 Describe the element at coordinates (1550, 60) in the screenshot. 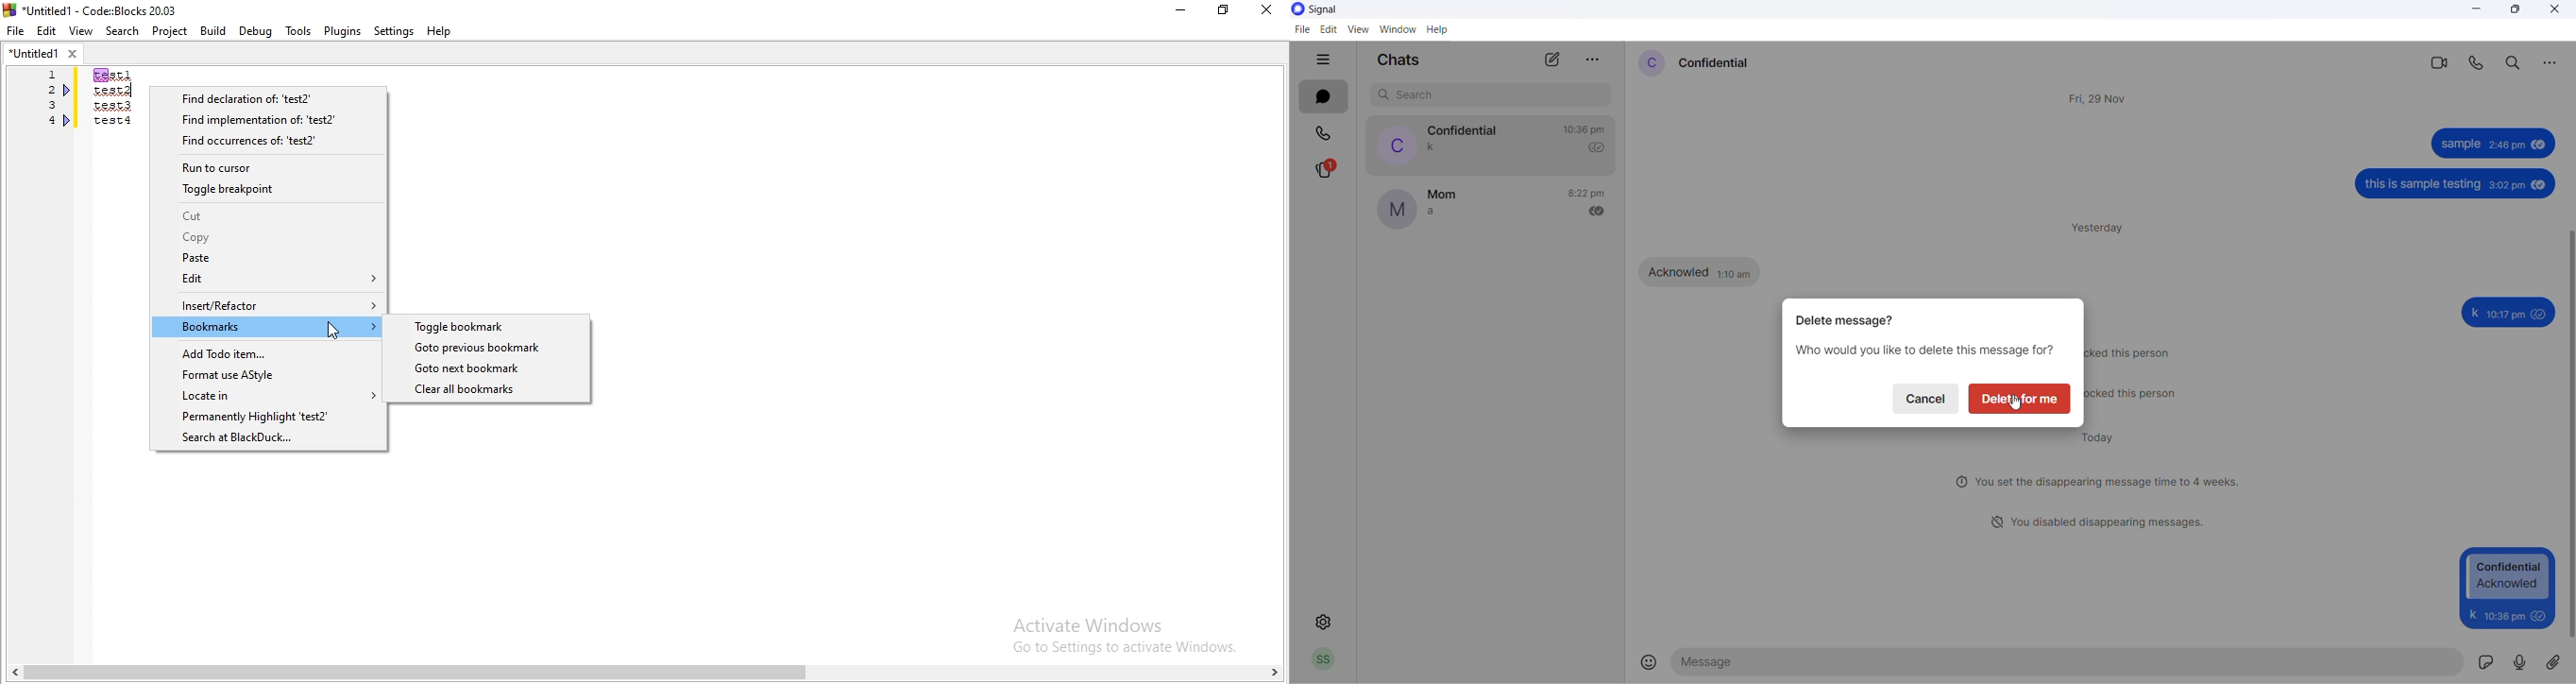

I see `new chat` at that location.